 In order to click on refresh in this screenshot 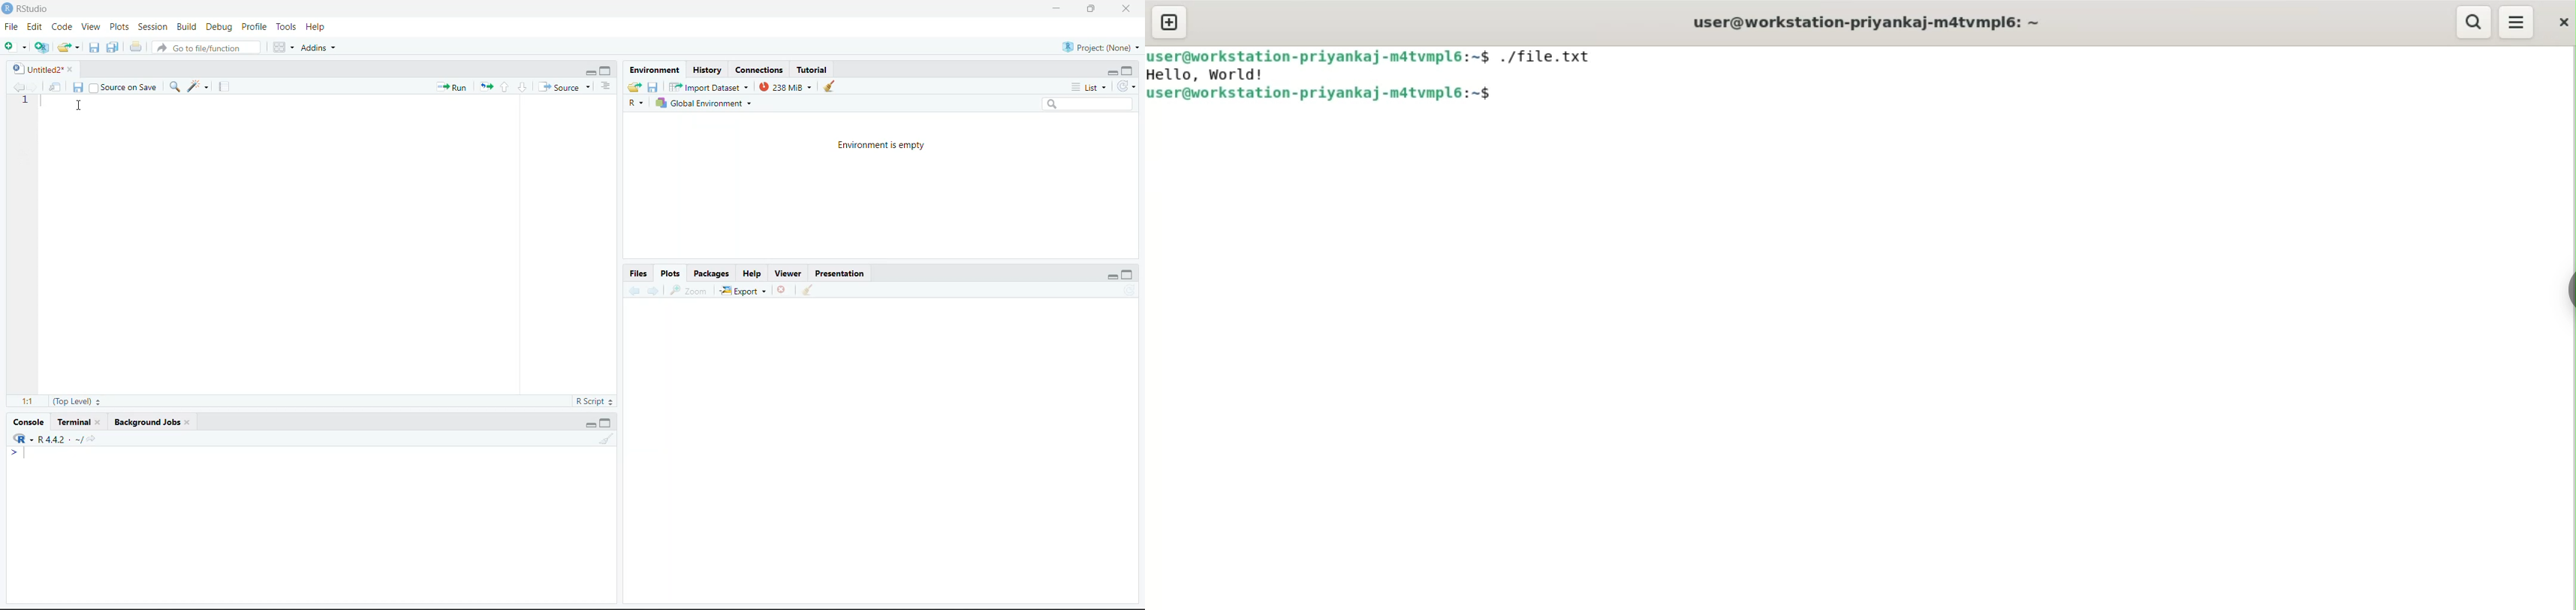, I will do `click(1126, 87)`.